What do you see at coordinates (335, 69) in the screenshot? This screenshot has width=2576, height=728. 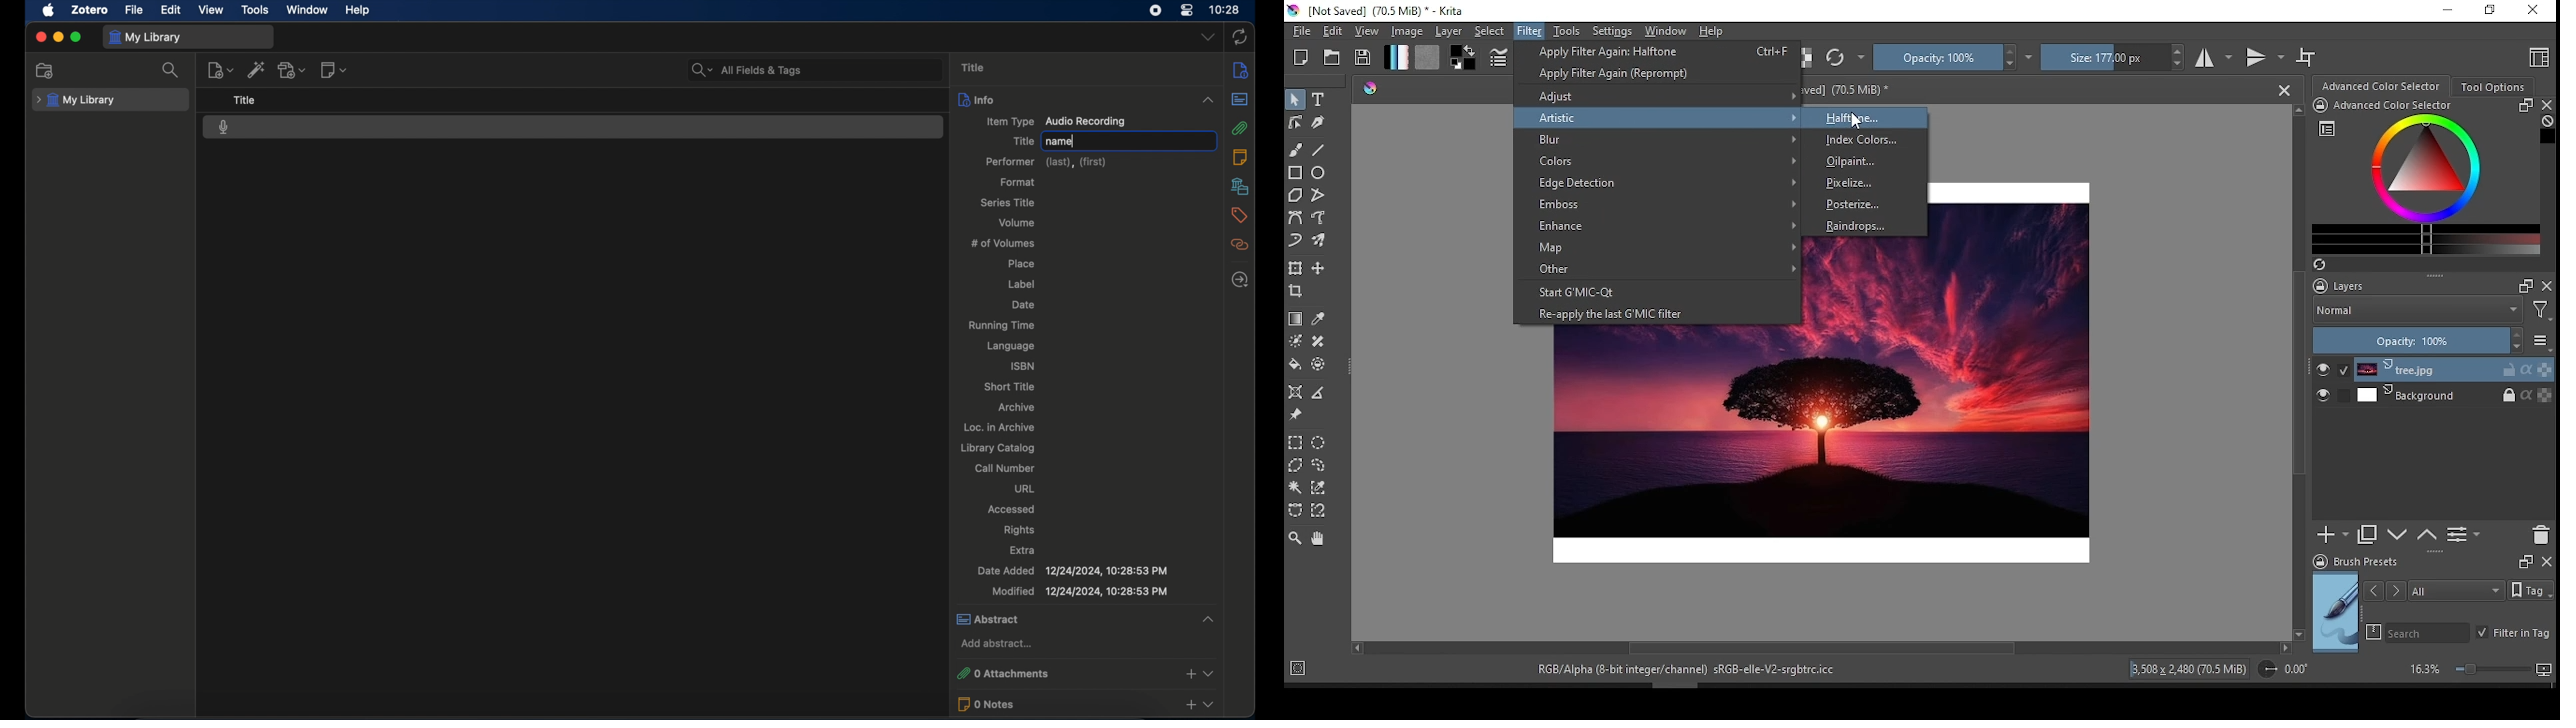 I see `new notes` at bounding box center [335, 69].